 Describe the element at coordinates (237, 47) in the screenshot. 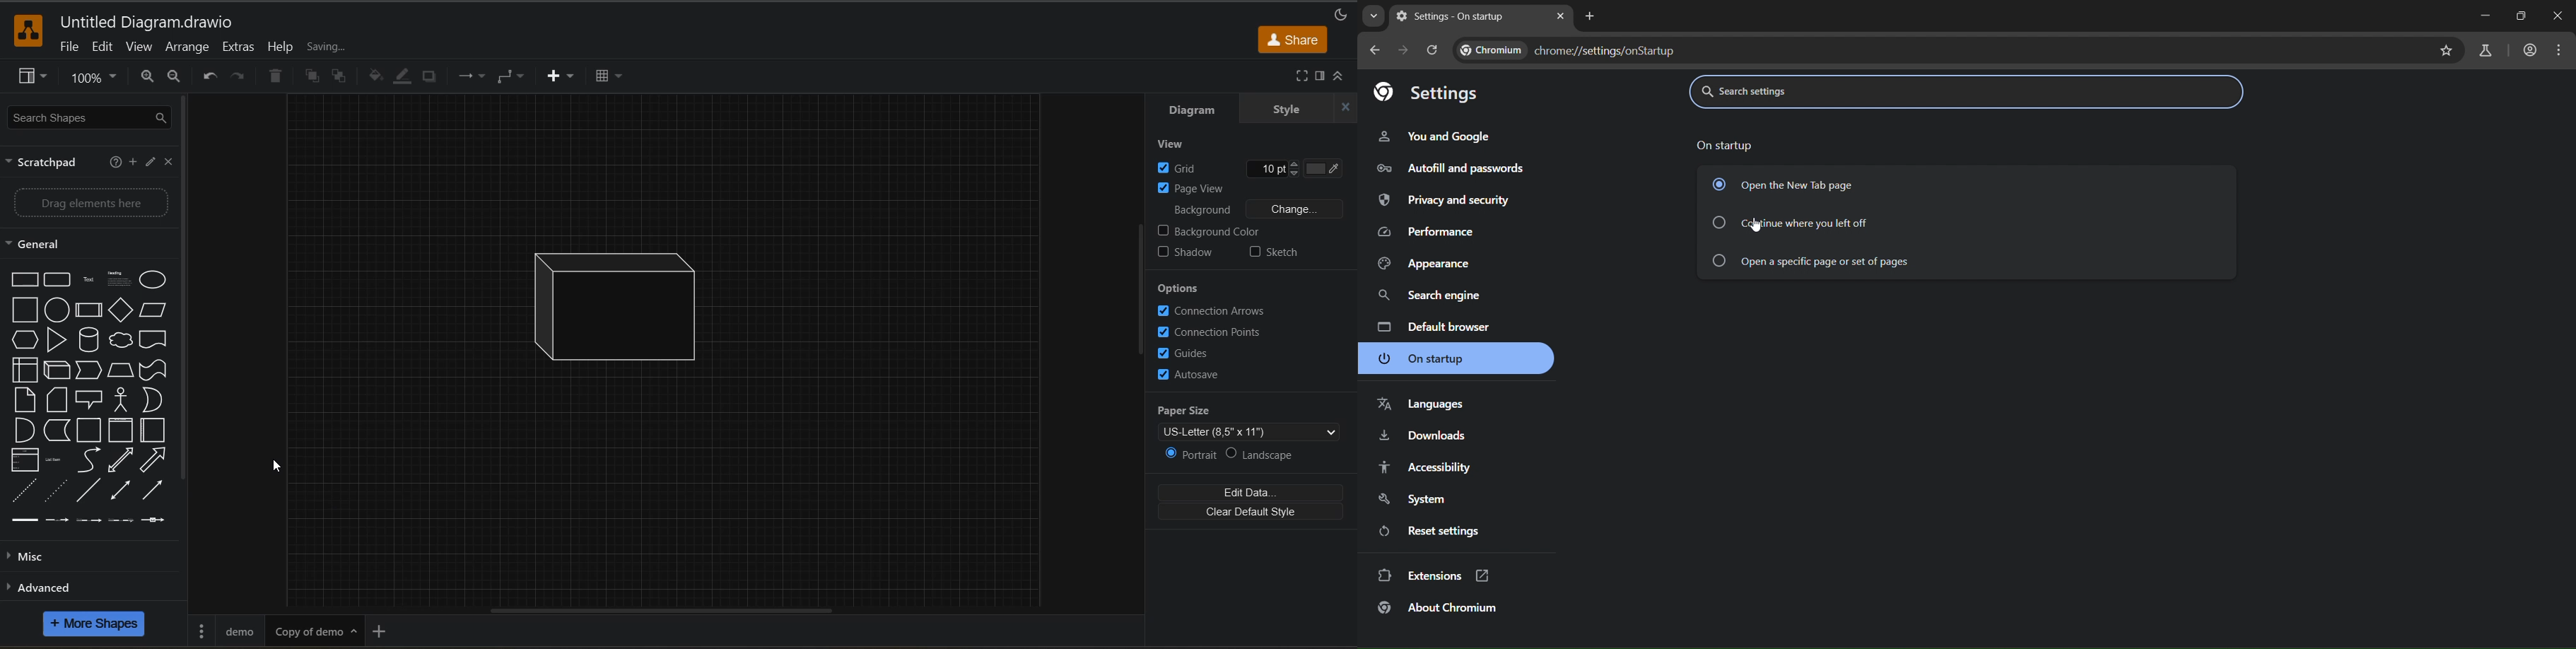

I see `extras` at that location.